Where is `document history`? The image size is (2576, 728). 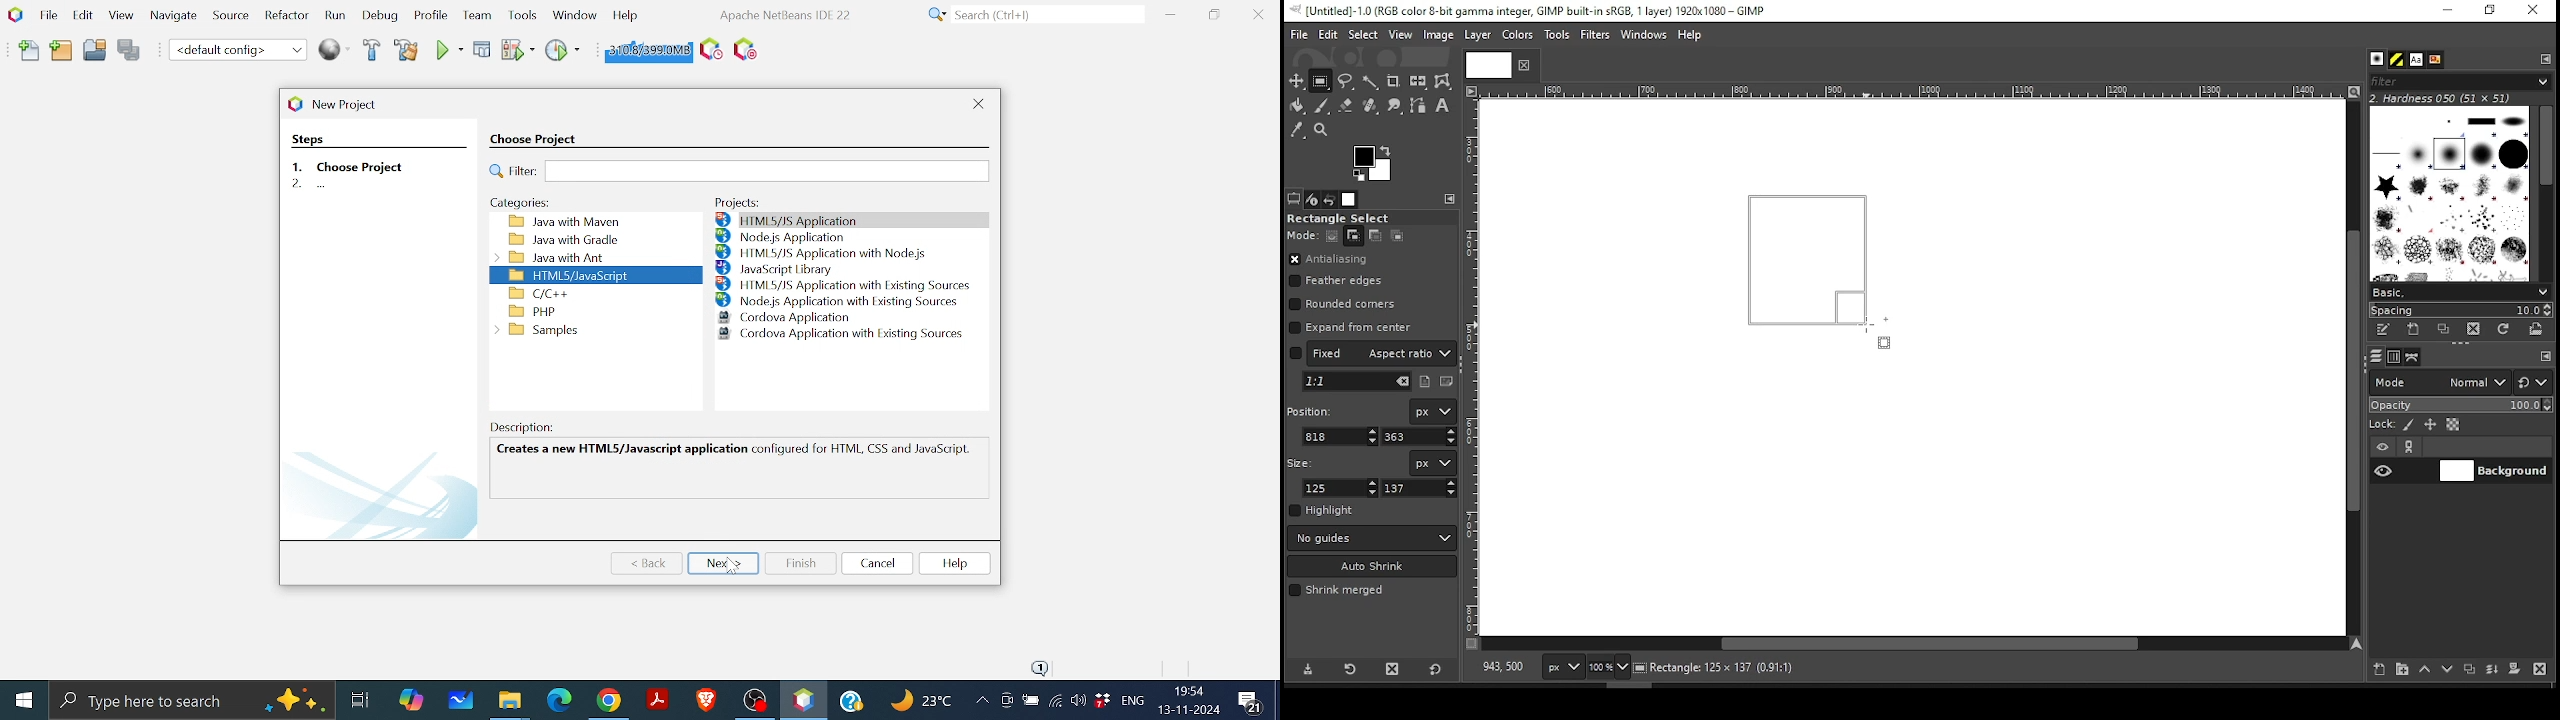 document history is located at coordinates (2434, 60).